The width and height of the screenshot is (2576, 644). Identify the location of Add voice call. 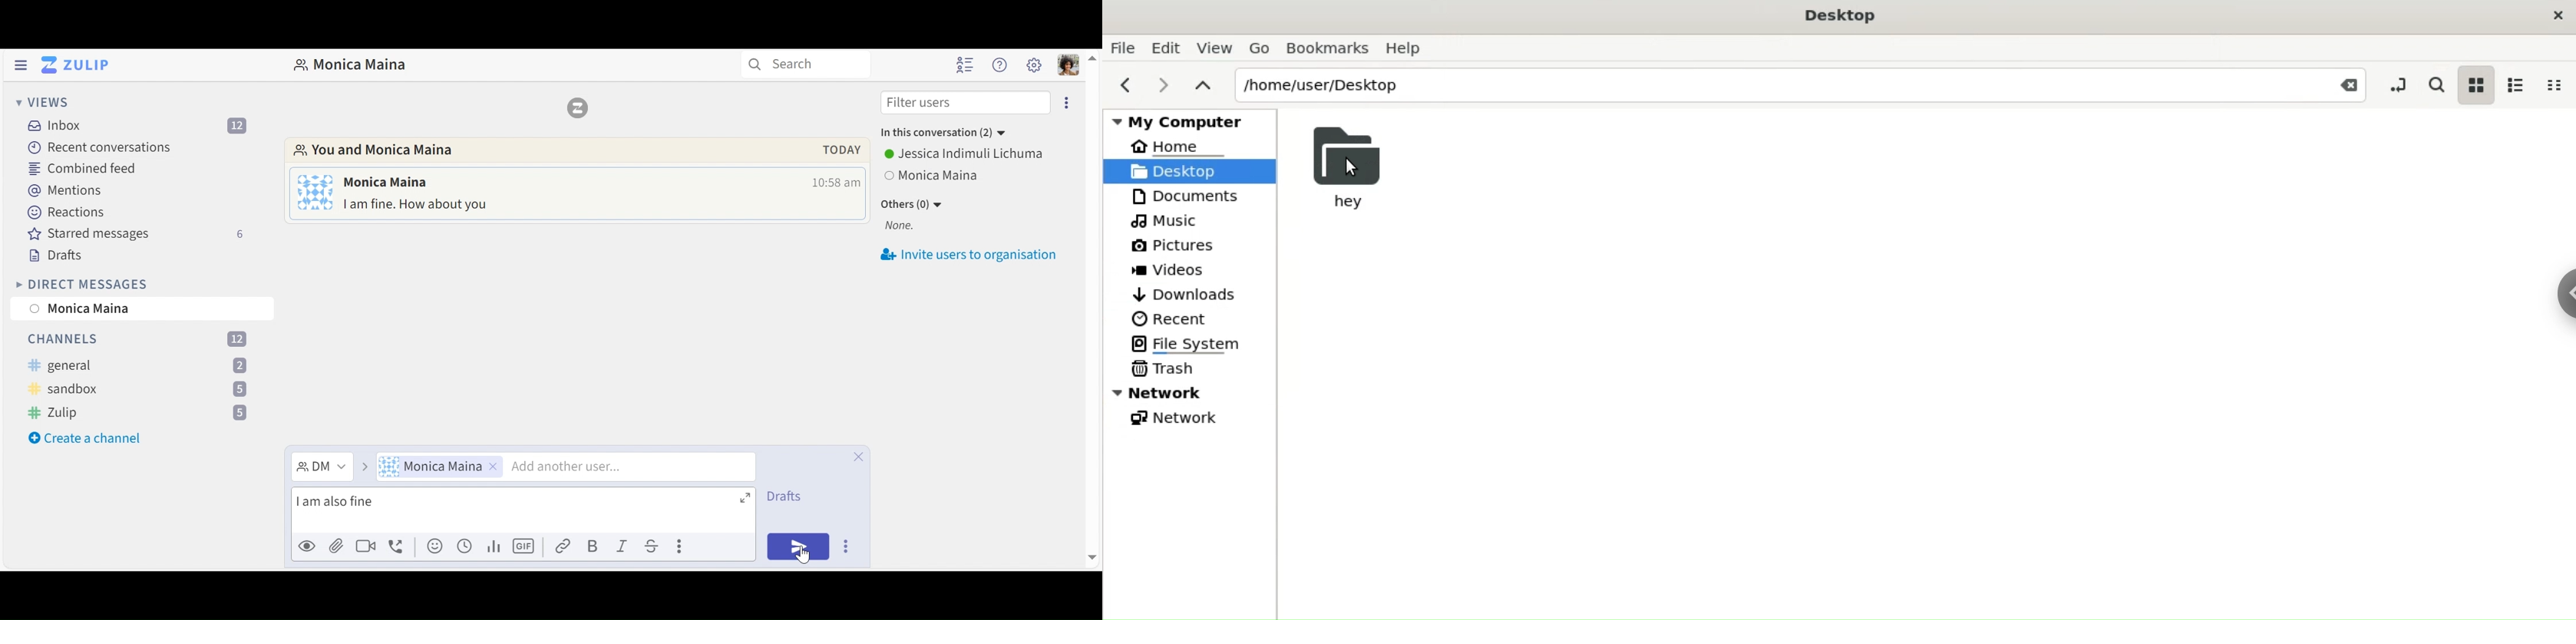
(399, 548).